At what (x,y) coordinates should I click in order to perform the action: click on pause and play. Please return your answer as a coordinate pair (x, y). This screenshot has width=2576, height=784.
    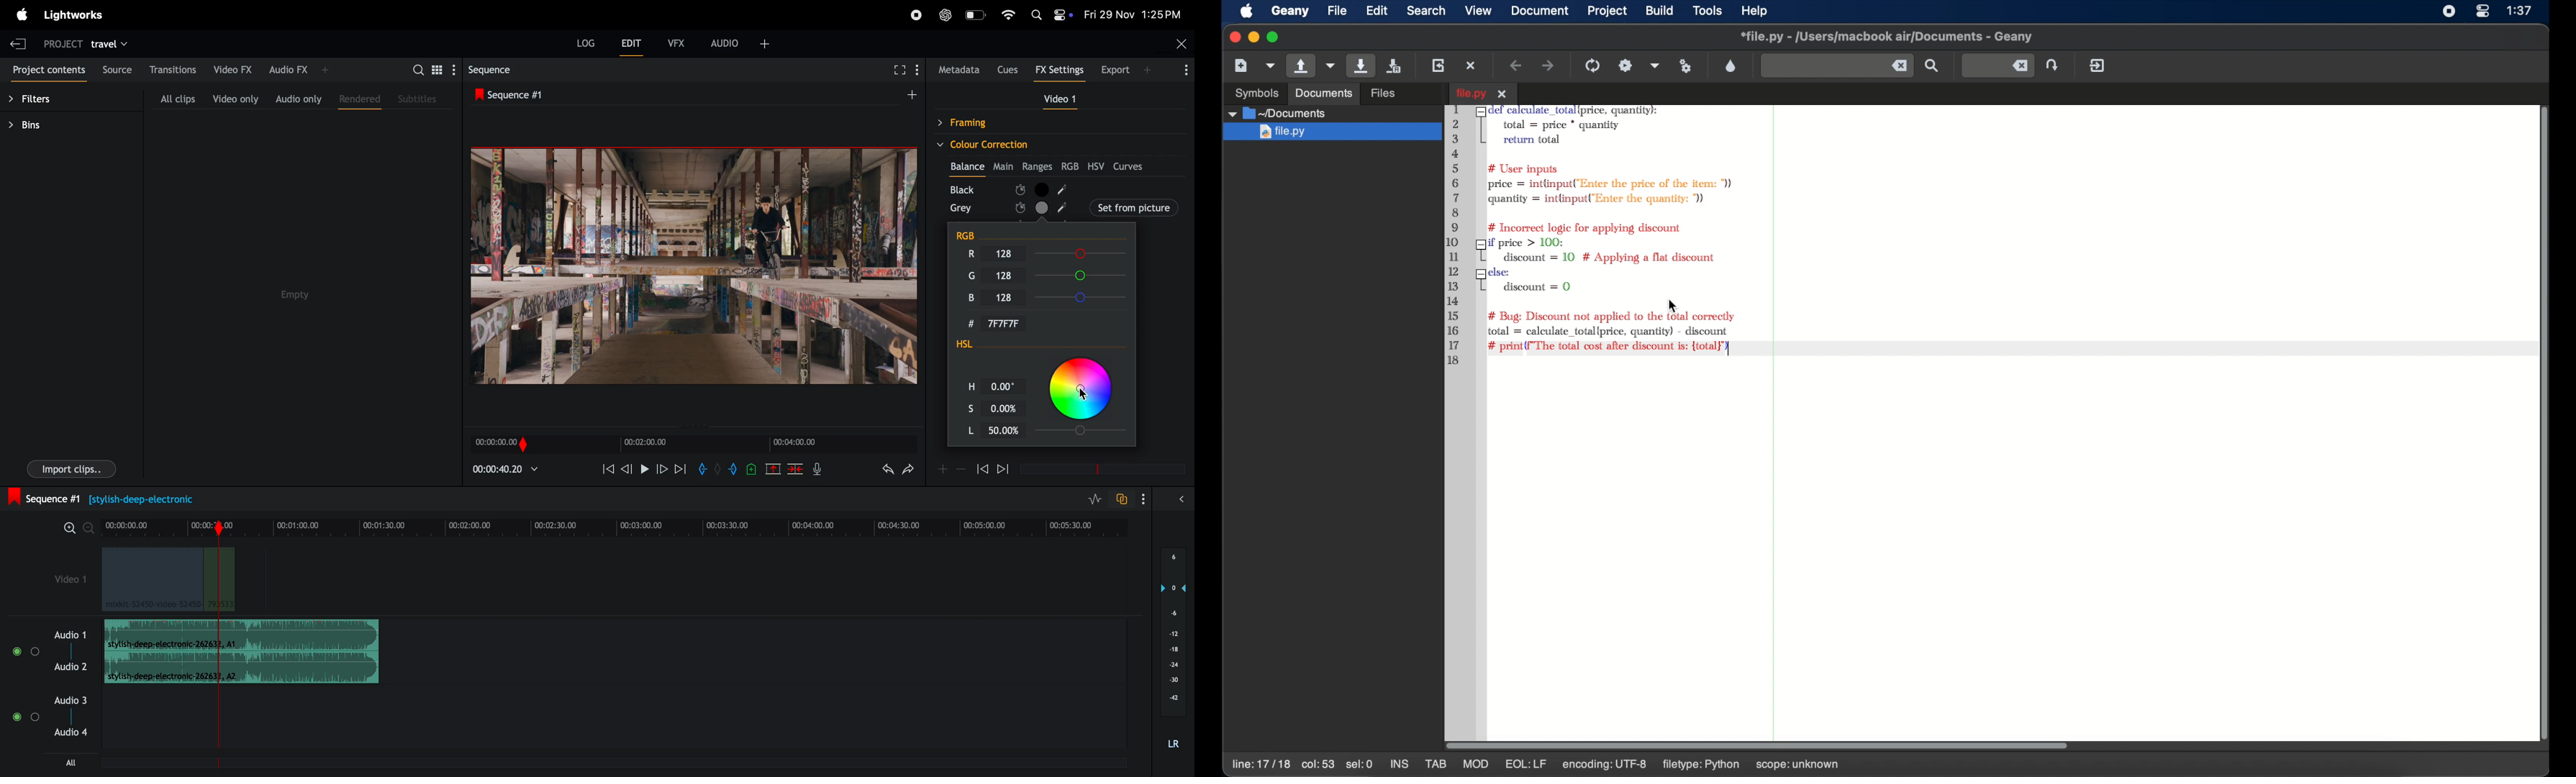
    Looking at the image, I should click on (648, 469).